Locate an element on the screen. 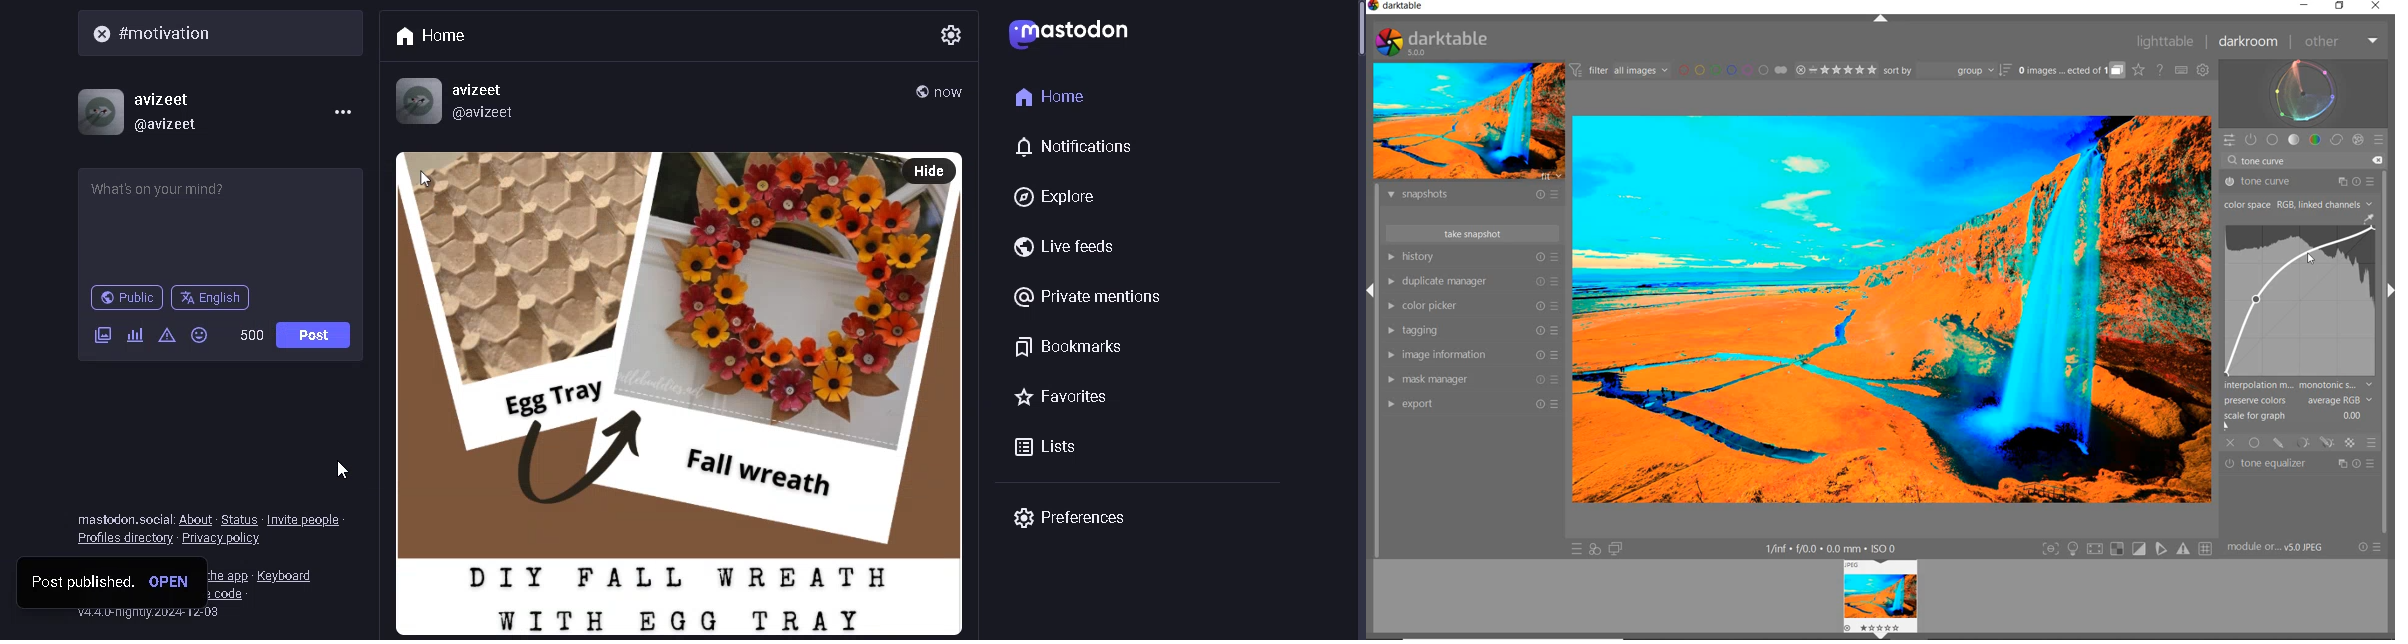 This screenshot has height=644, width=2408. username is located at coordinates (166, 96).